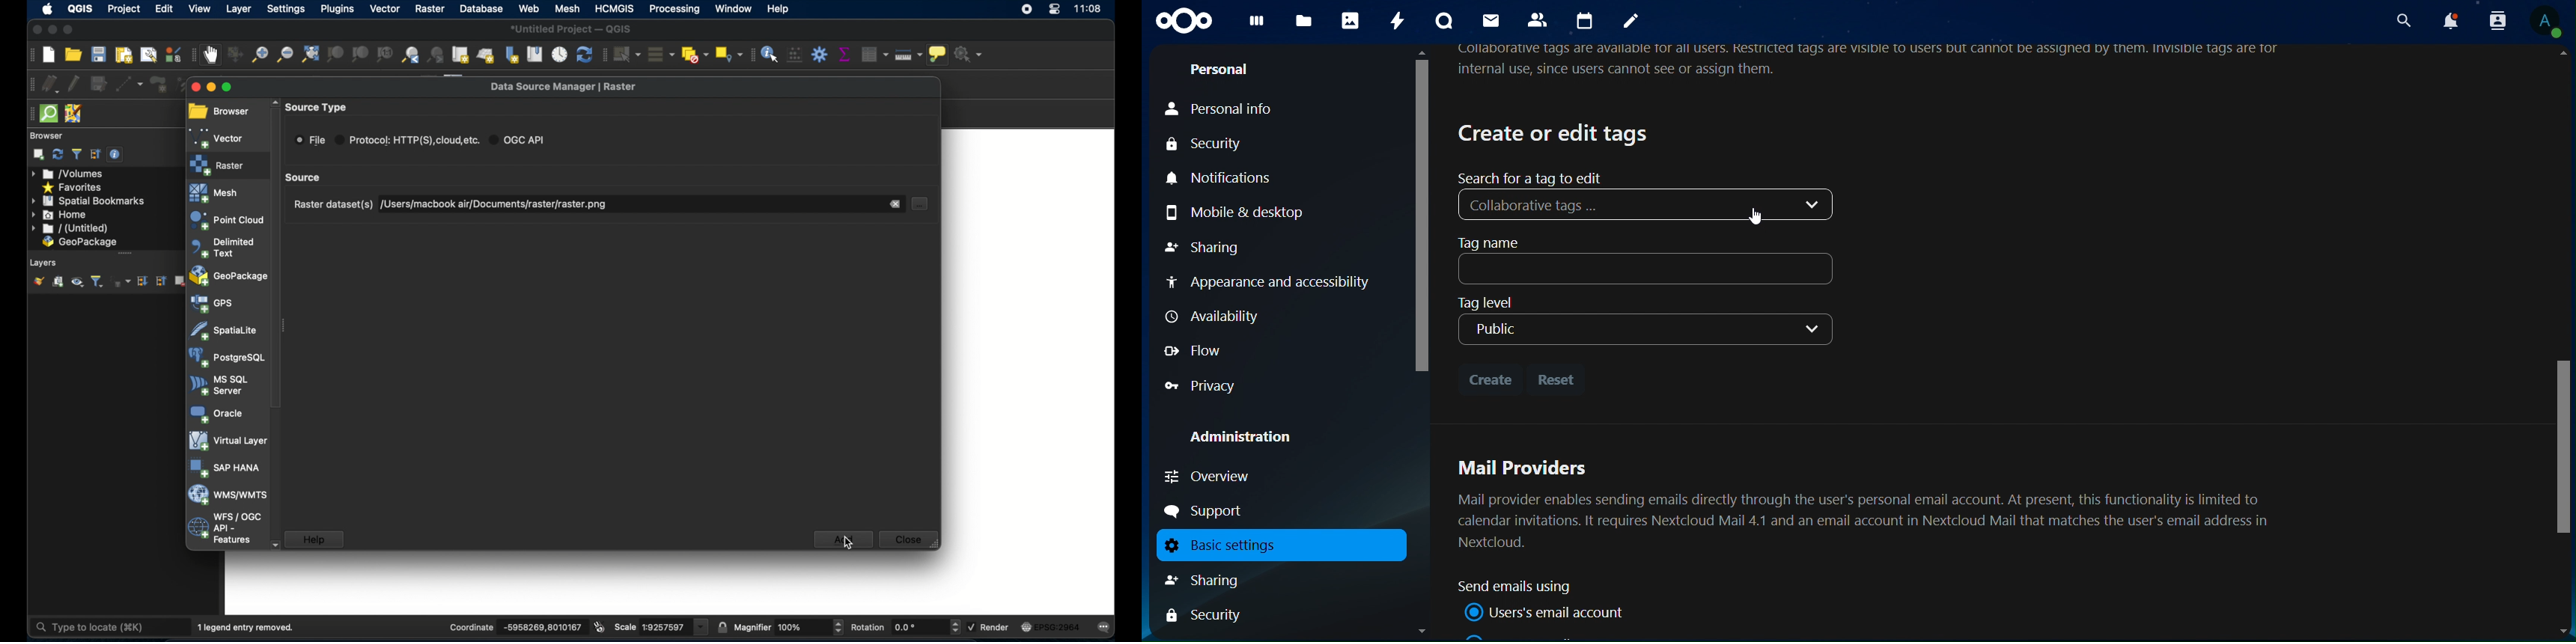 Image resolution: width=2576 pixels, height=644 pixels. I want to click on add selected layers, so click(39, 155).